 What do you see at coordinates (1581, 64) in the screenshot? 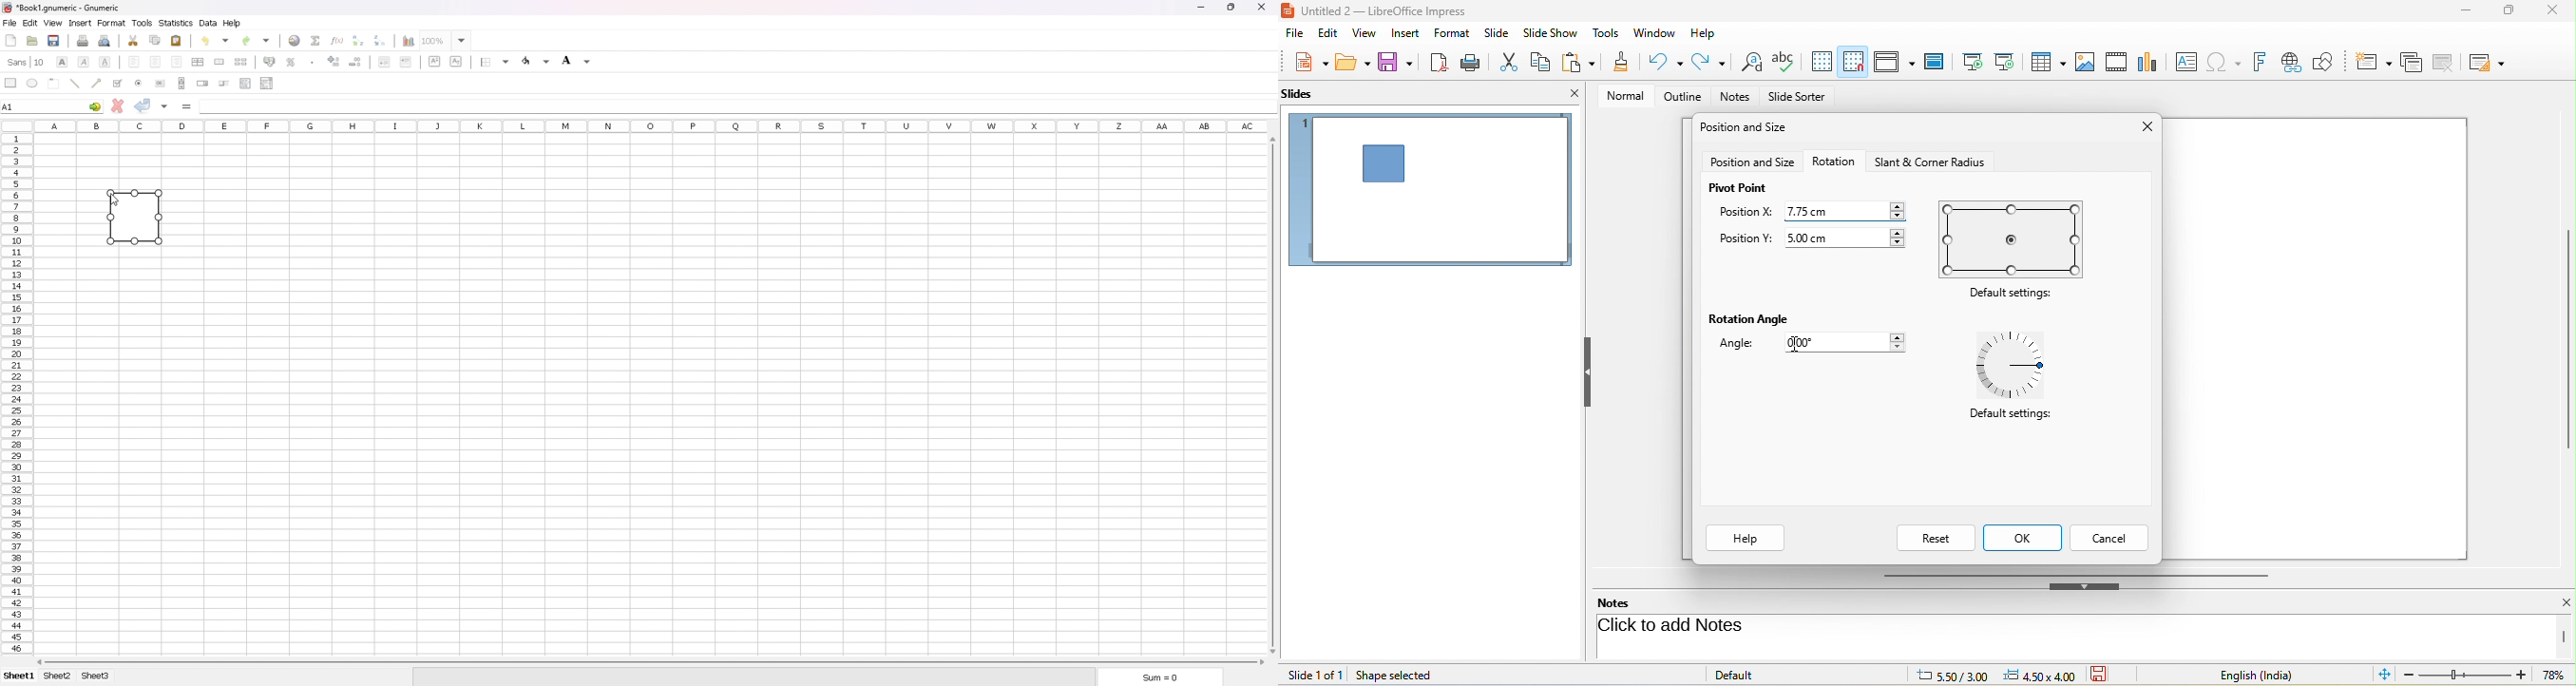
I see `paste` at bounding box center [1581, 64].